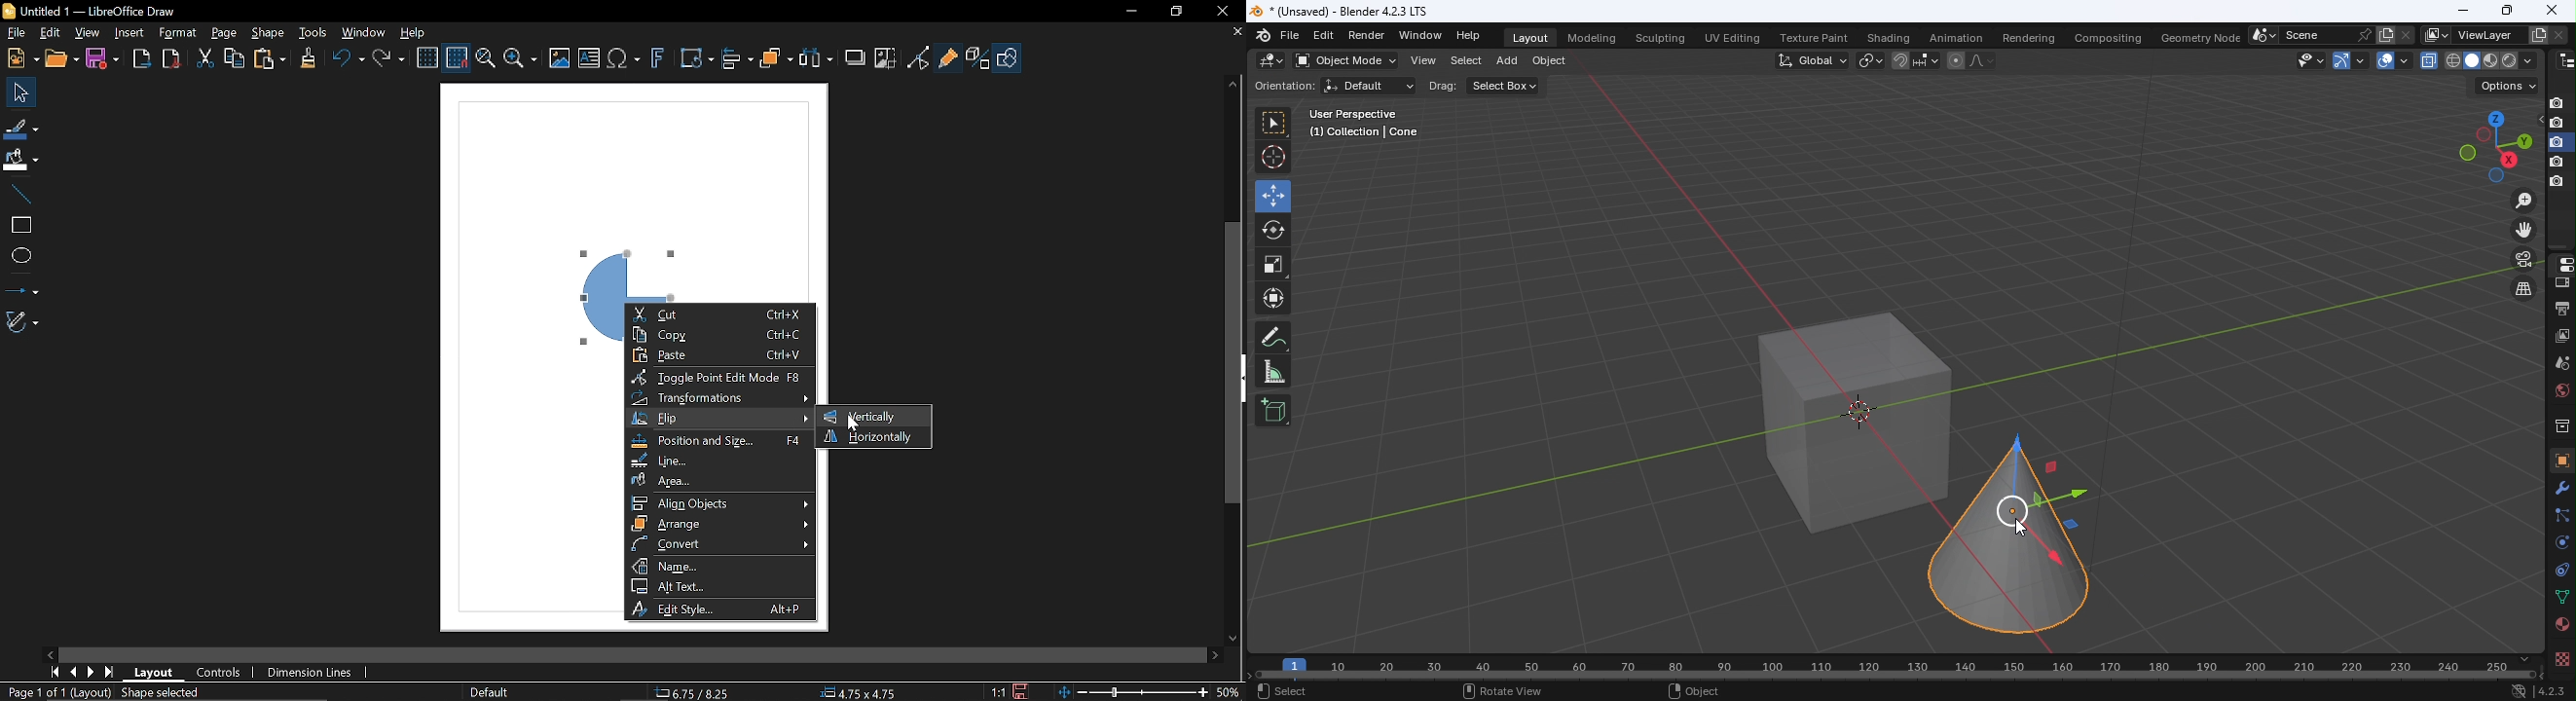 Image resolution: width=2576 pixels, height=728 pixels. Describe the element at coordinates (719, 421) in the screenshot. I see `Flip` at that location.